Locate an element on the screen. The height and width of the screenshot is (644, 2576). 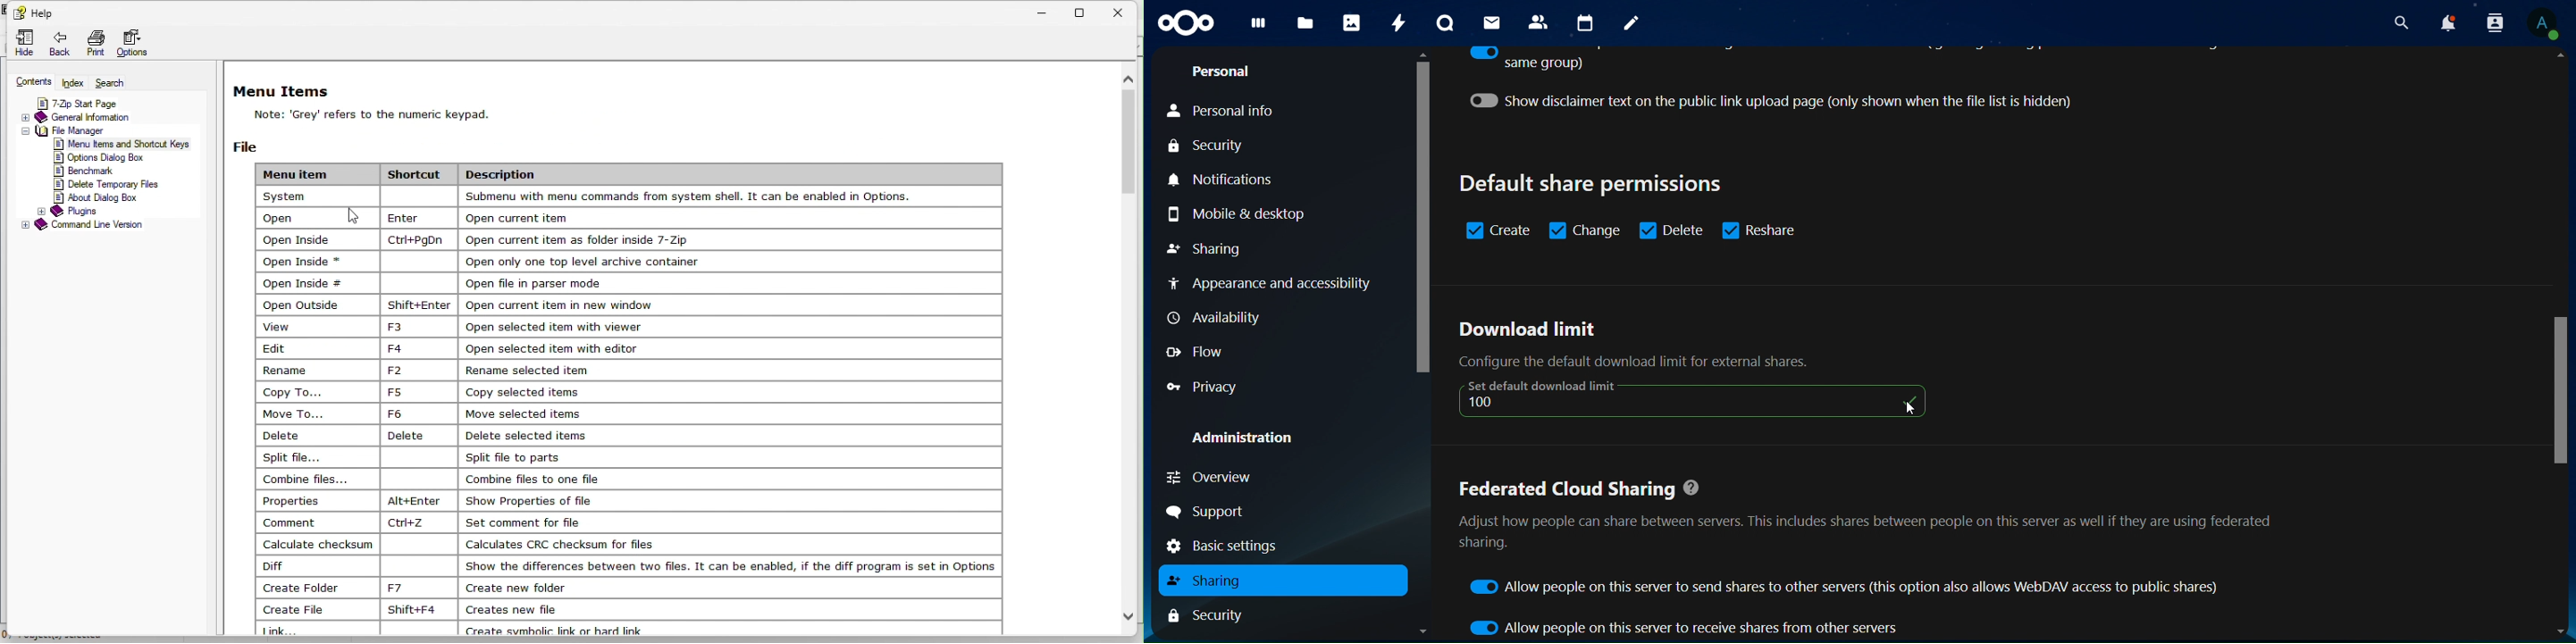
show disclaimer text on the public link upload page is located at coordinates (1789, 101).